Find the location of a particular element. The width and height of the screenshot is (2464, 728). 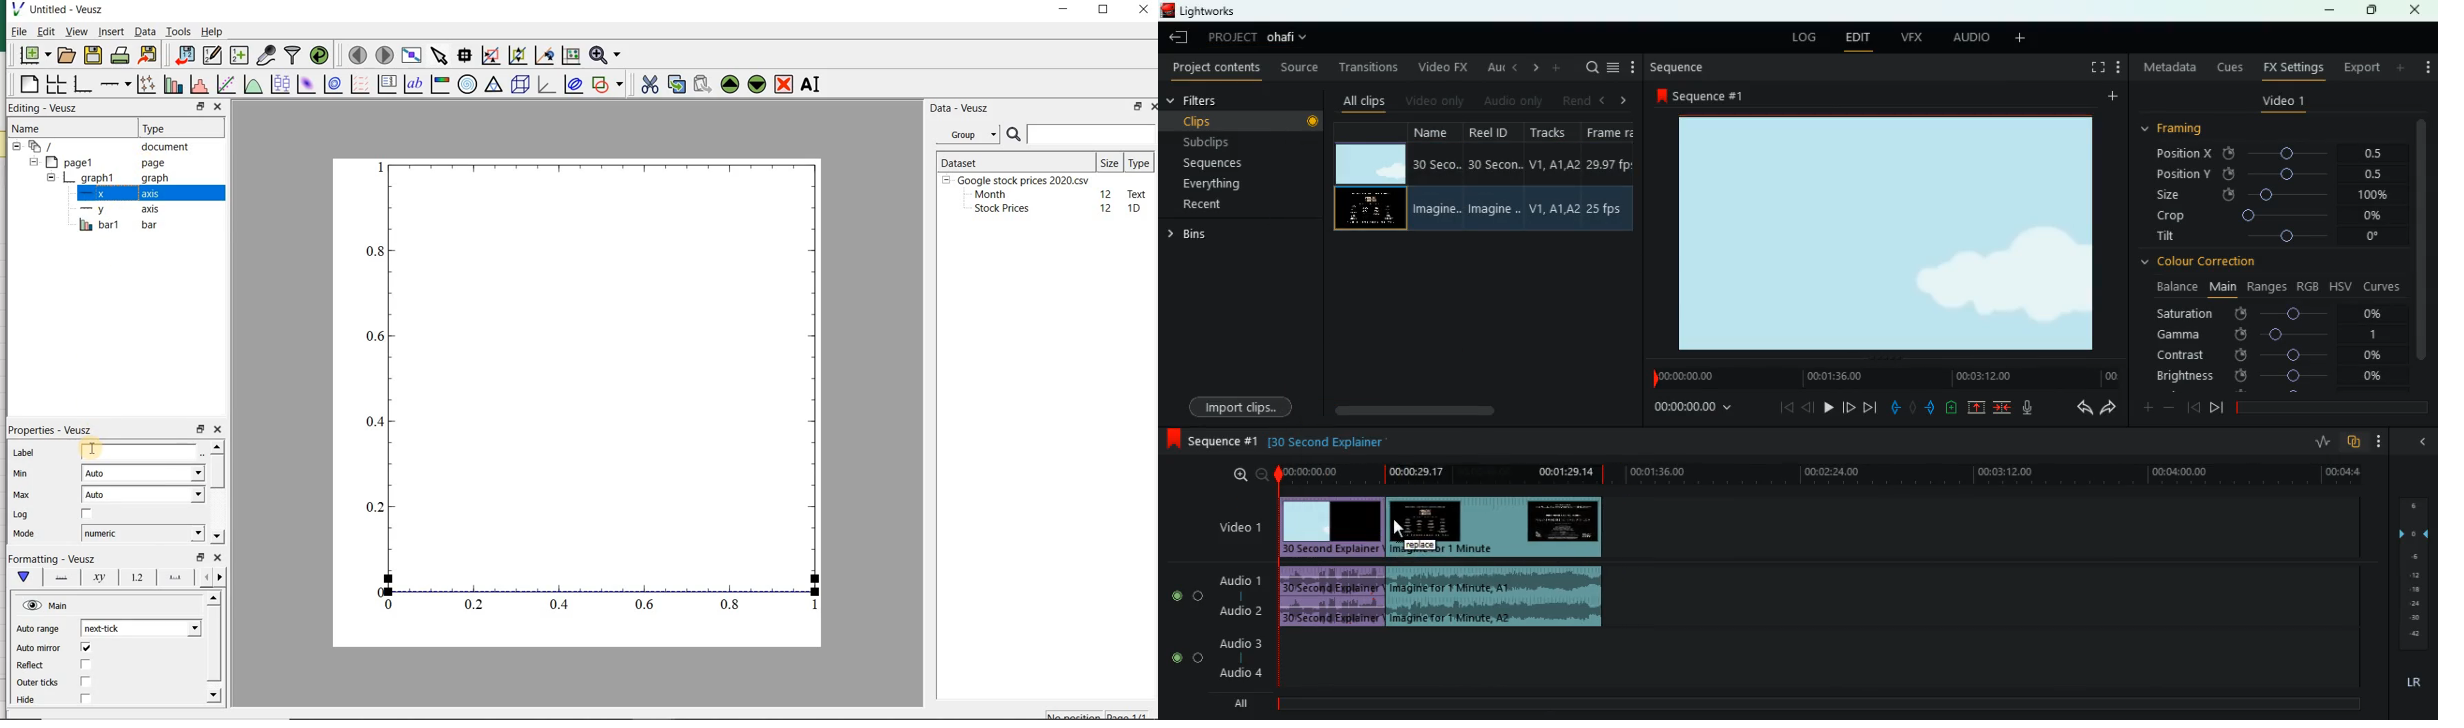

time frame is located at coordinates (2332, 408).